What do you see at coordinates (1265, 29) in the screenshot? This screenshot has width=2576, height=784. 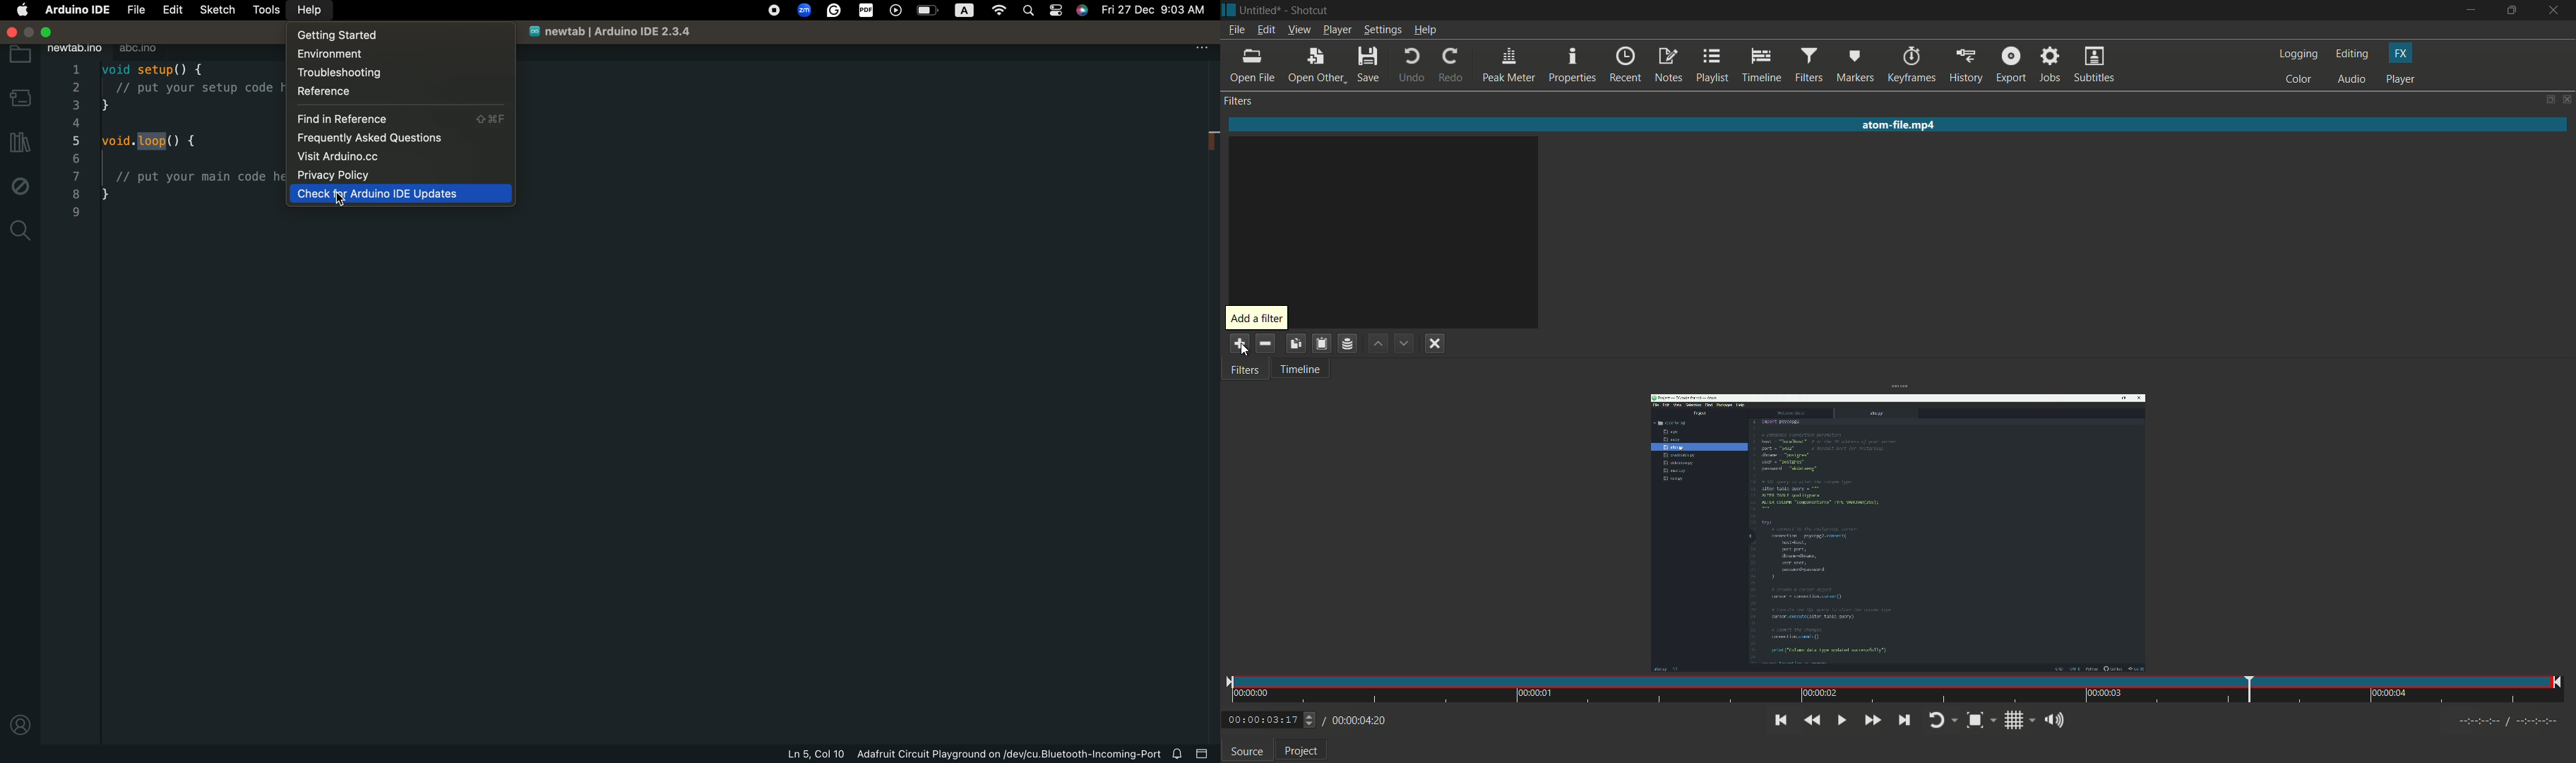 I see `edit menu` at bounding box center [1265, 29].